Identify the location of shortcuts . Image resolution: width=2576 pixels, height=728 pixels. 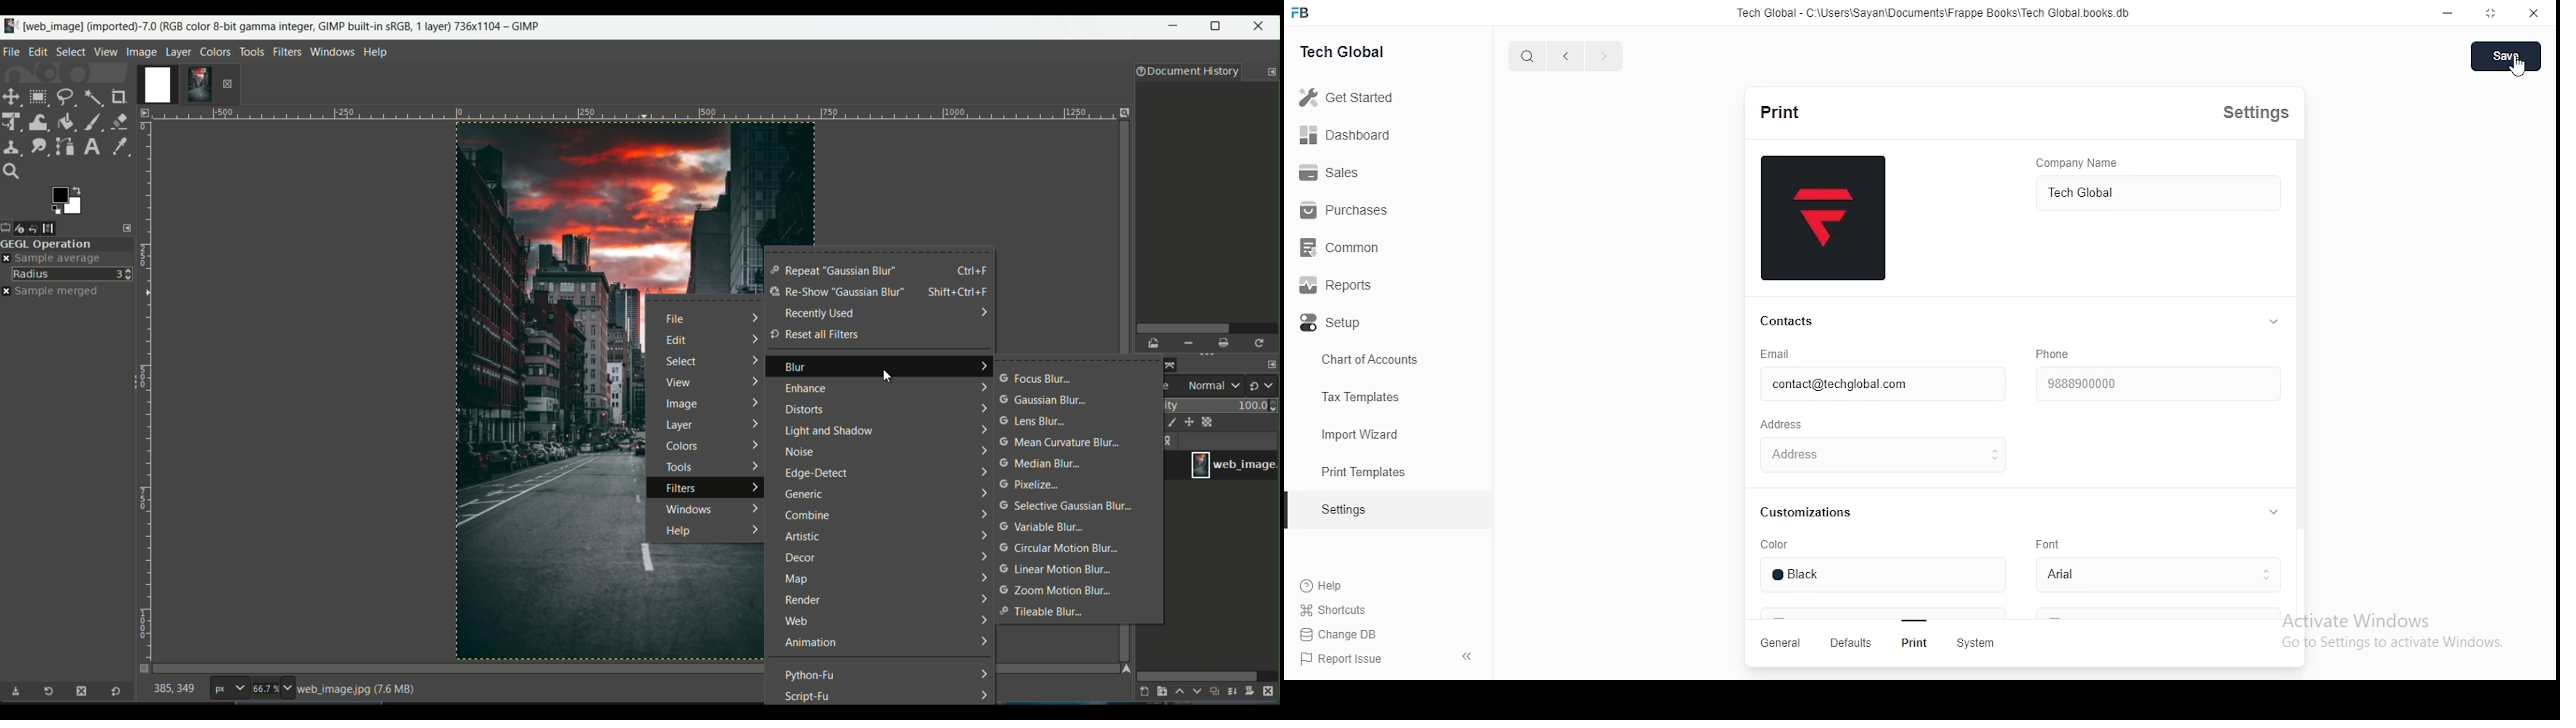
(1336, 613).